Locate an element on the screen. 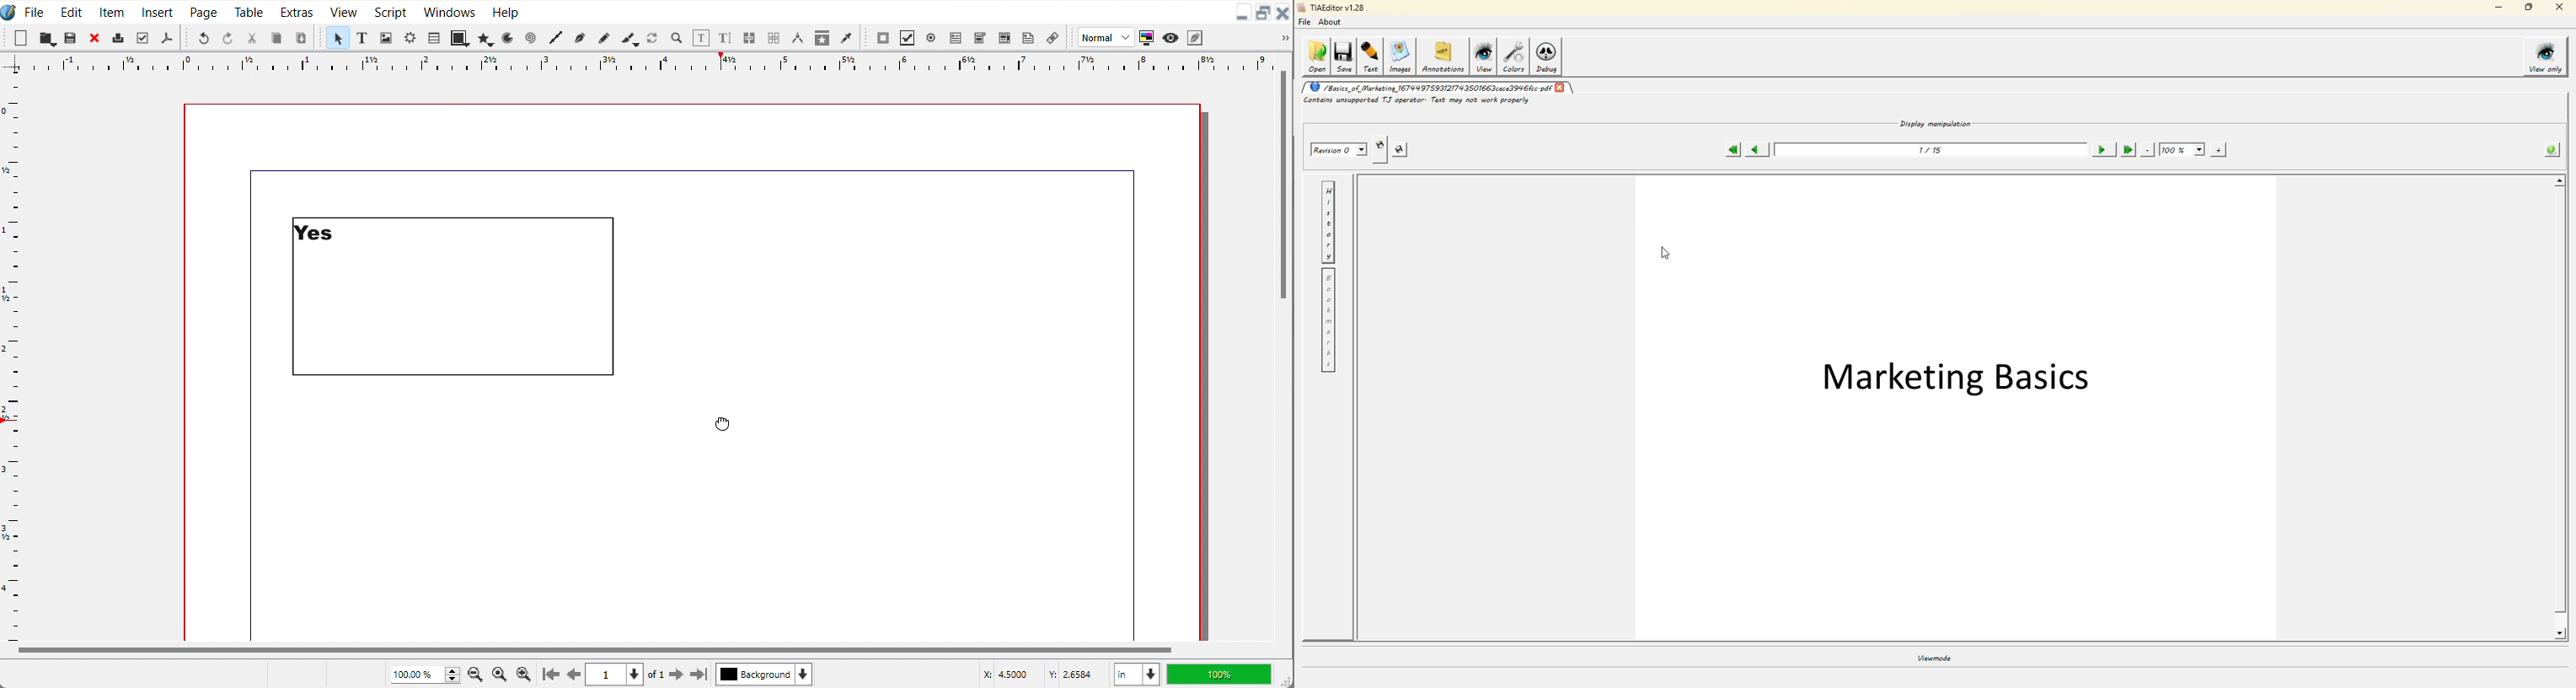  Item is located at coordinates (113, 12).